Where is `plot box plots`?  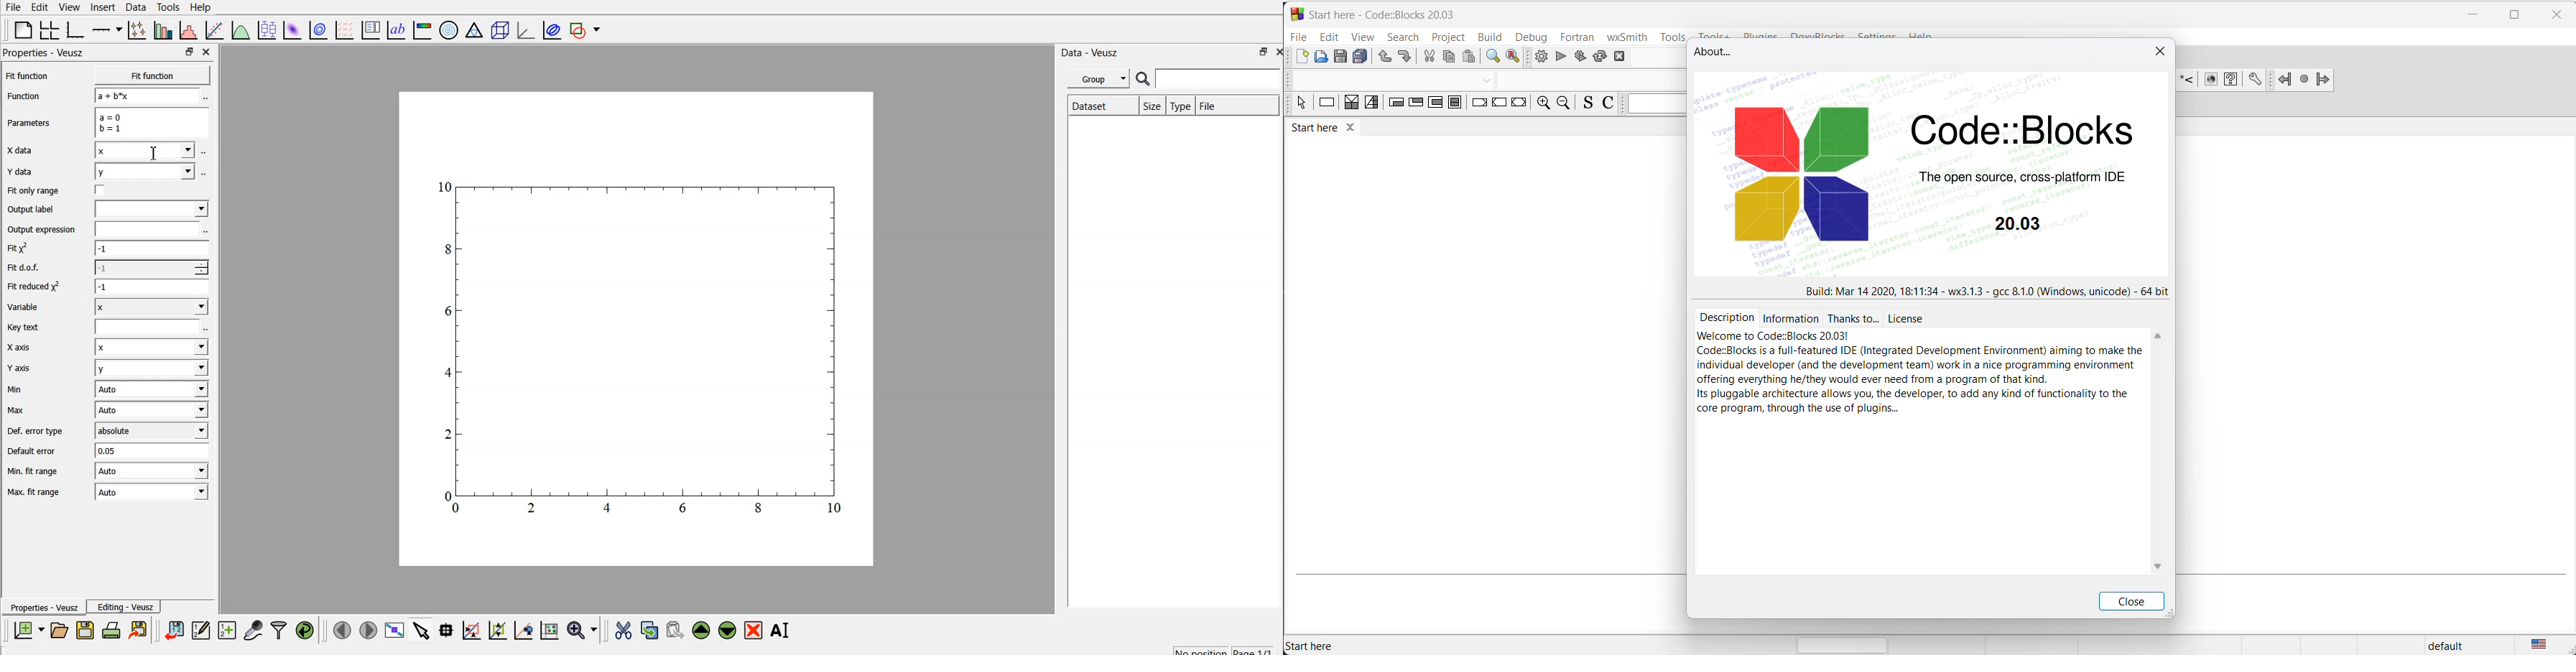 plot box plots is located at coordinates (267, 31).